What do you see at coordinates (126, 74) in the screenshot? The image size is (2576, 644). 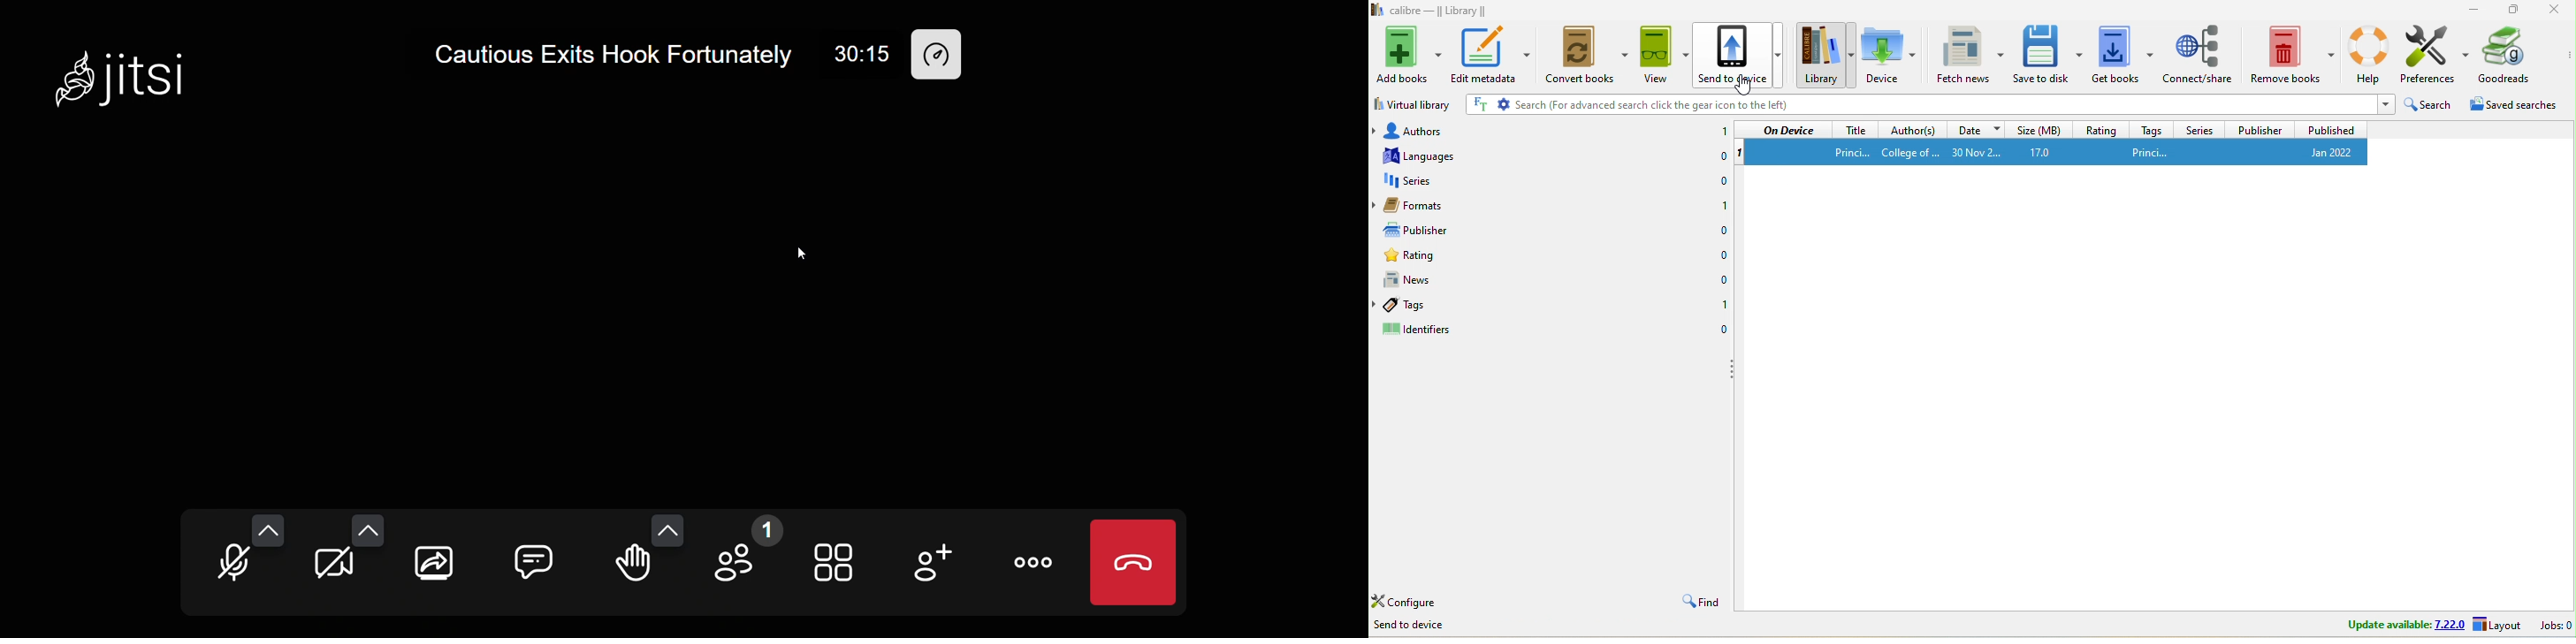 I see `Jitsi` at bounding box center [126, 74].